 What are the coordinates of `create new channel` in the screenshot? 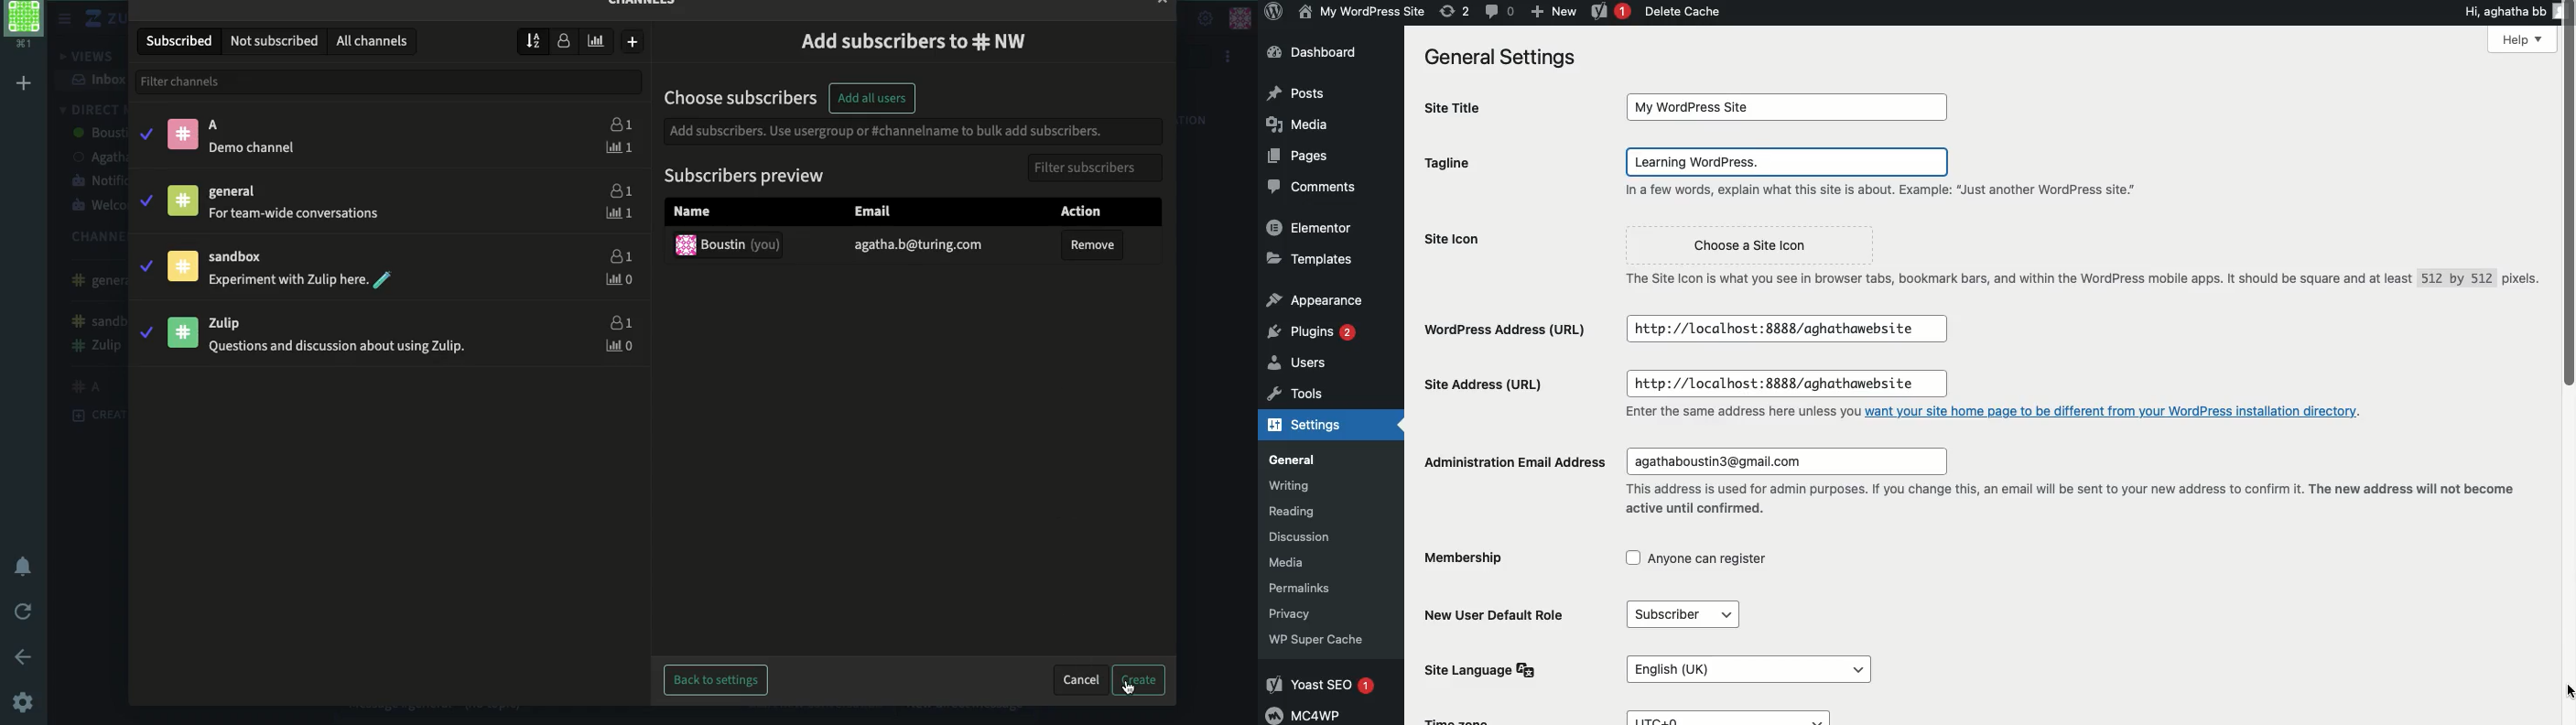 It's located at (634, 43).